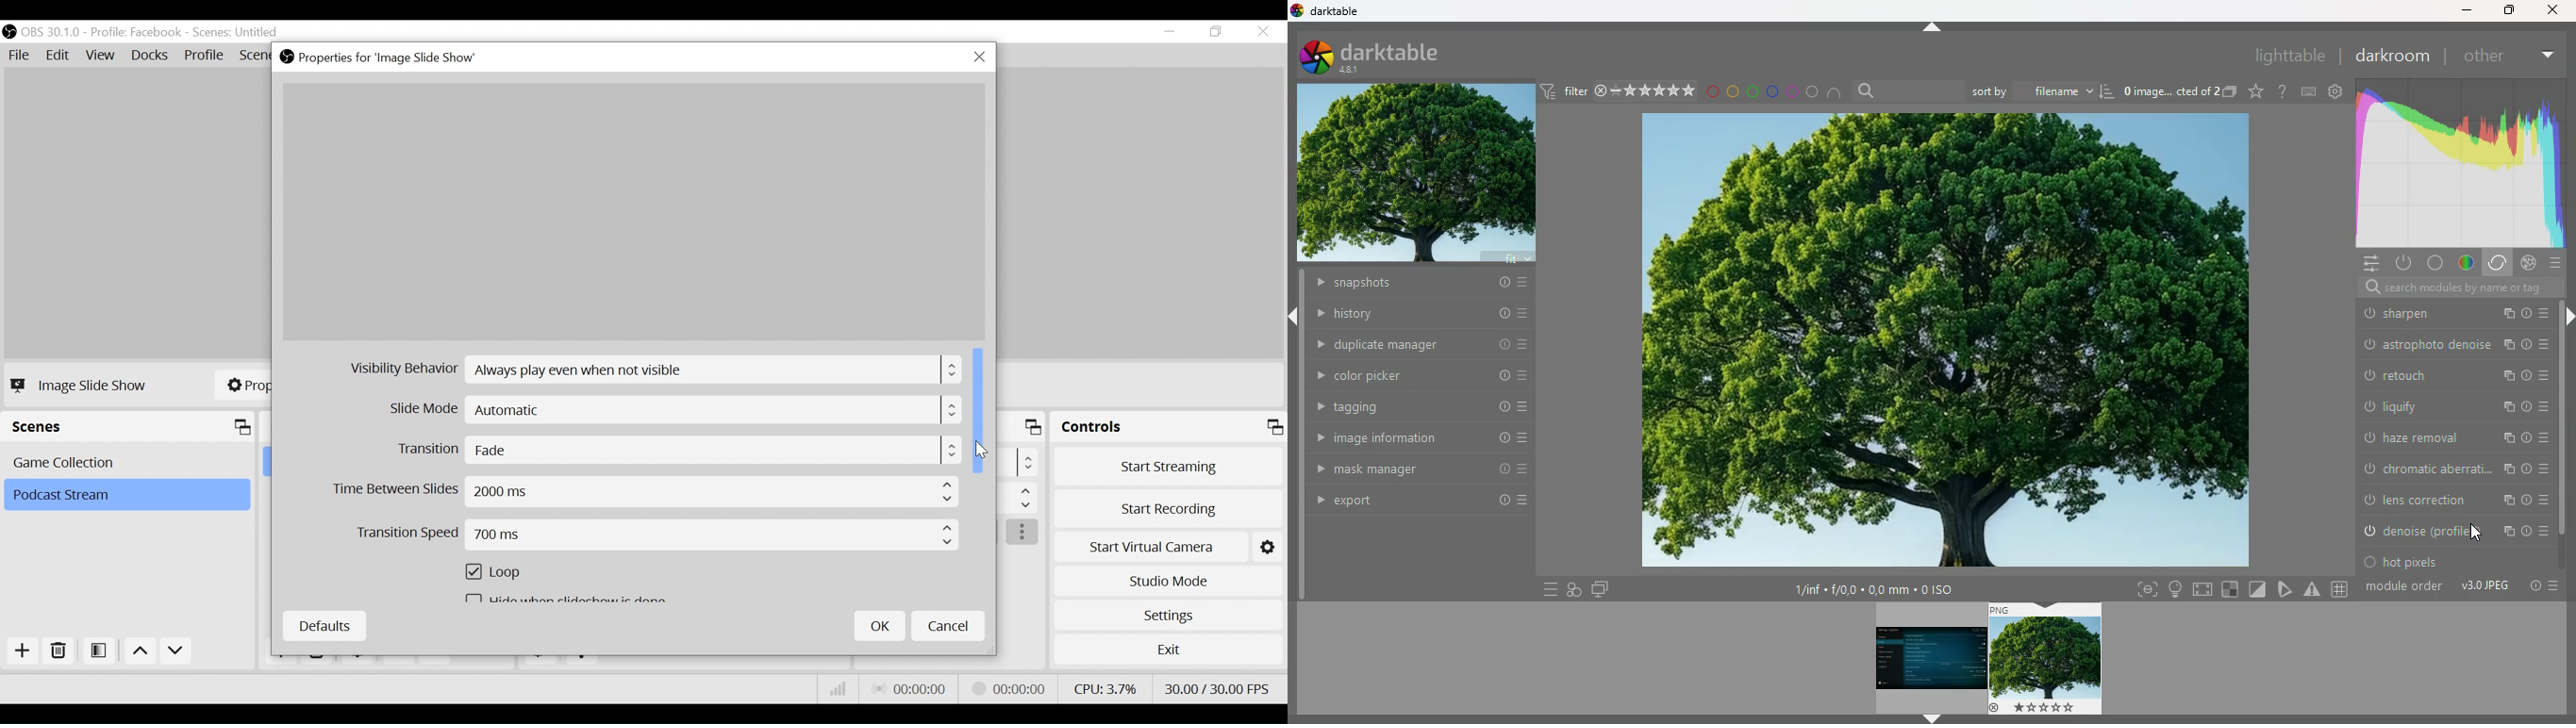 The image size is (2576, 728). What do you see at coordinates (2375, 311) in the screenshot?
I see `power` at bounding box center [2375, 311].